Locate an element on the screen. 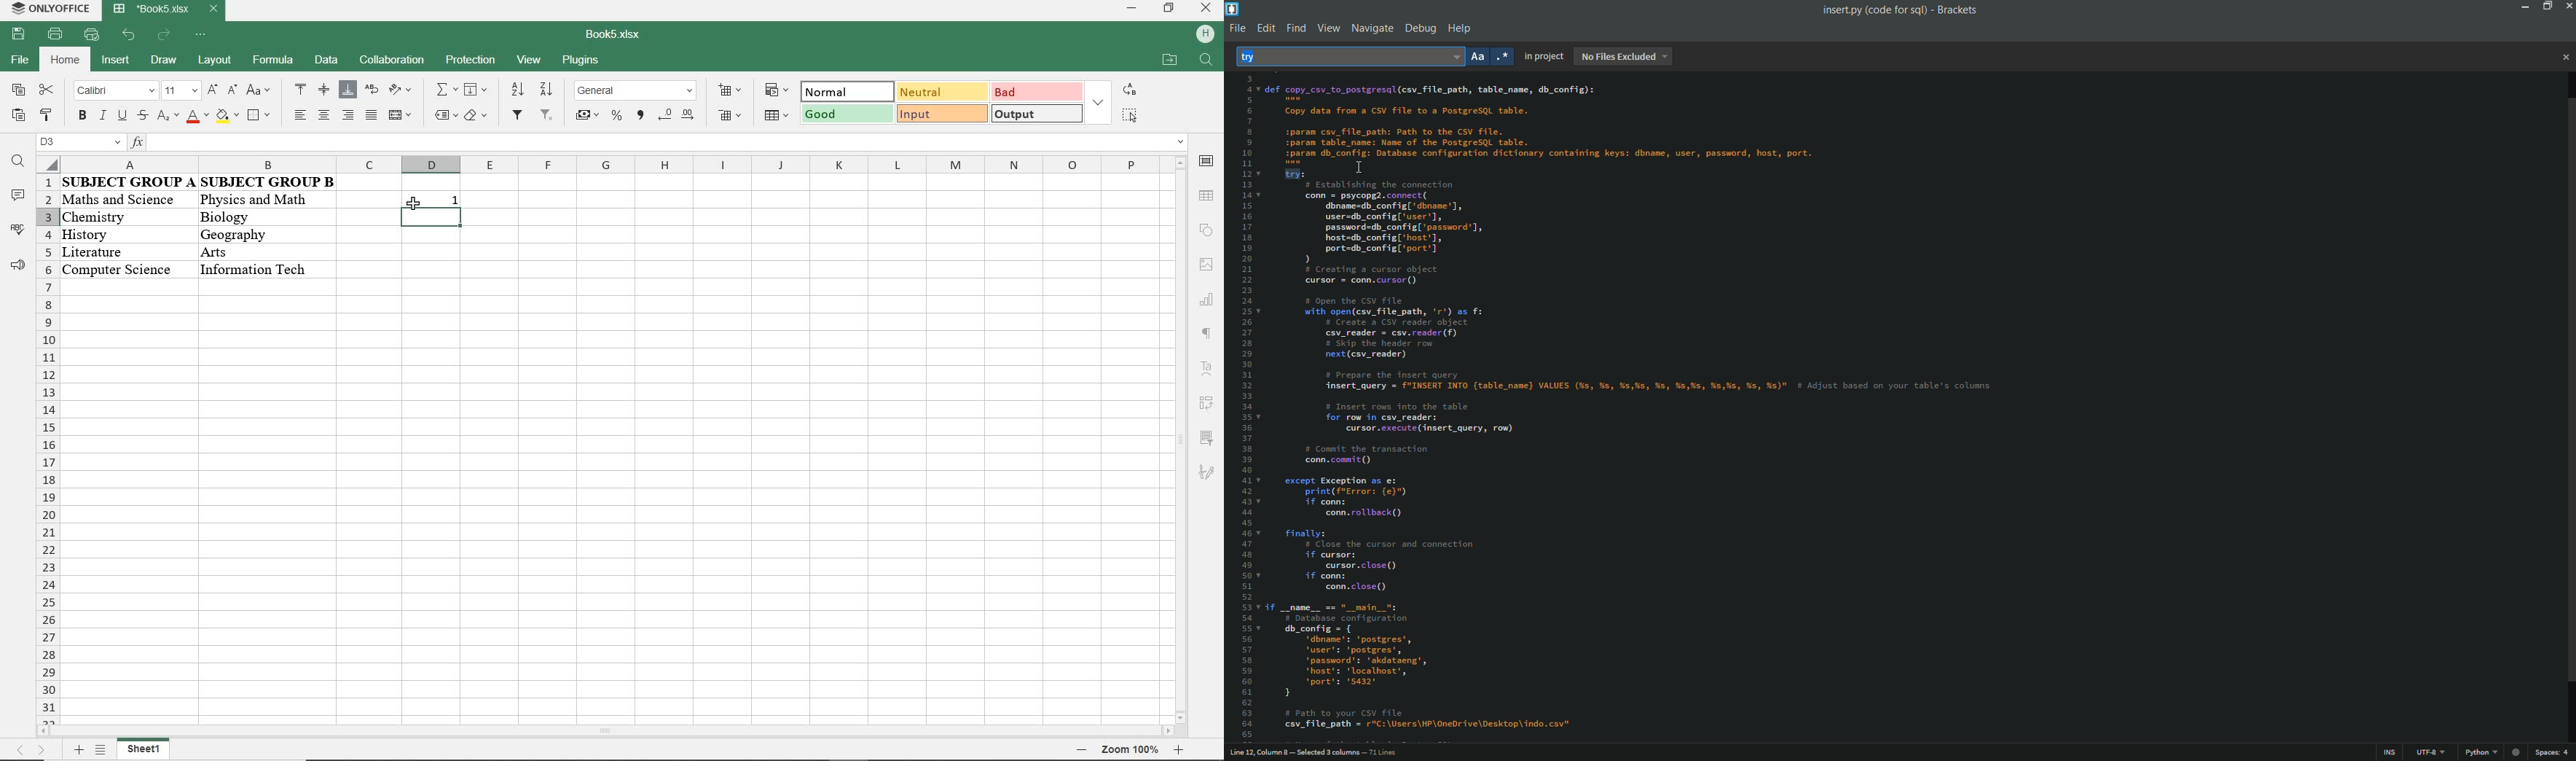 Image resolution: width=2576 pixels, height=784 pixels. sort ascending is located at coordinates (516, 90).